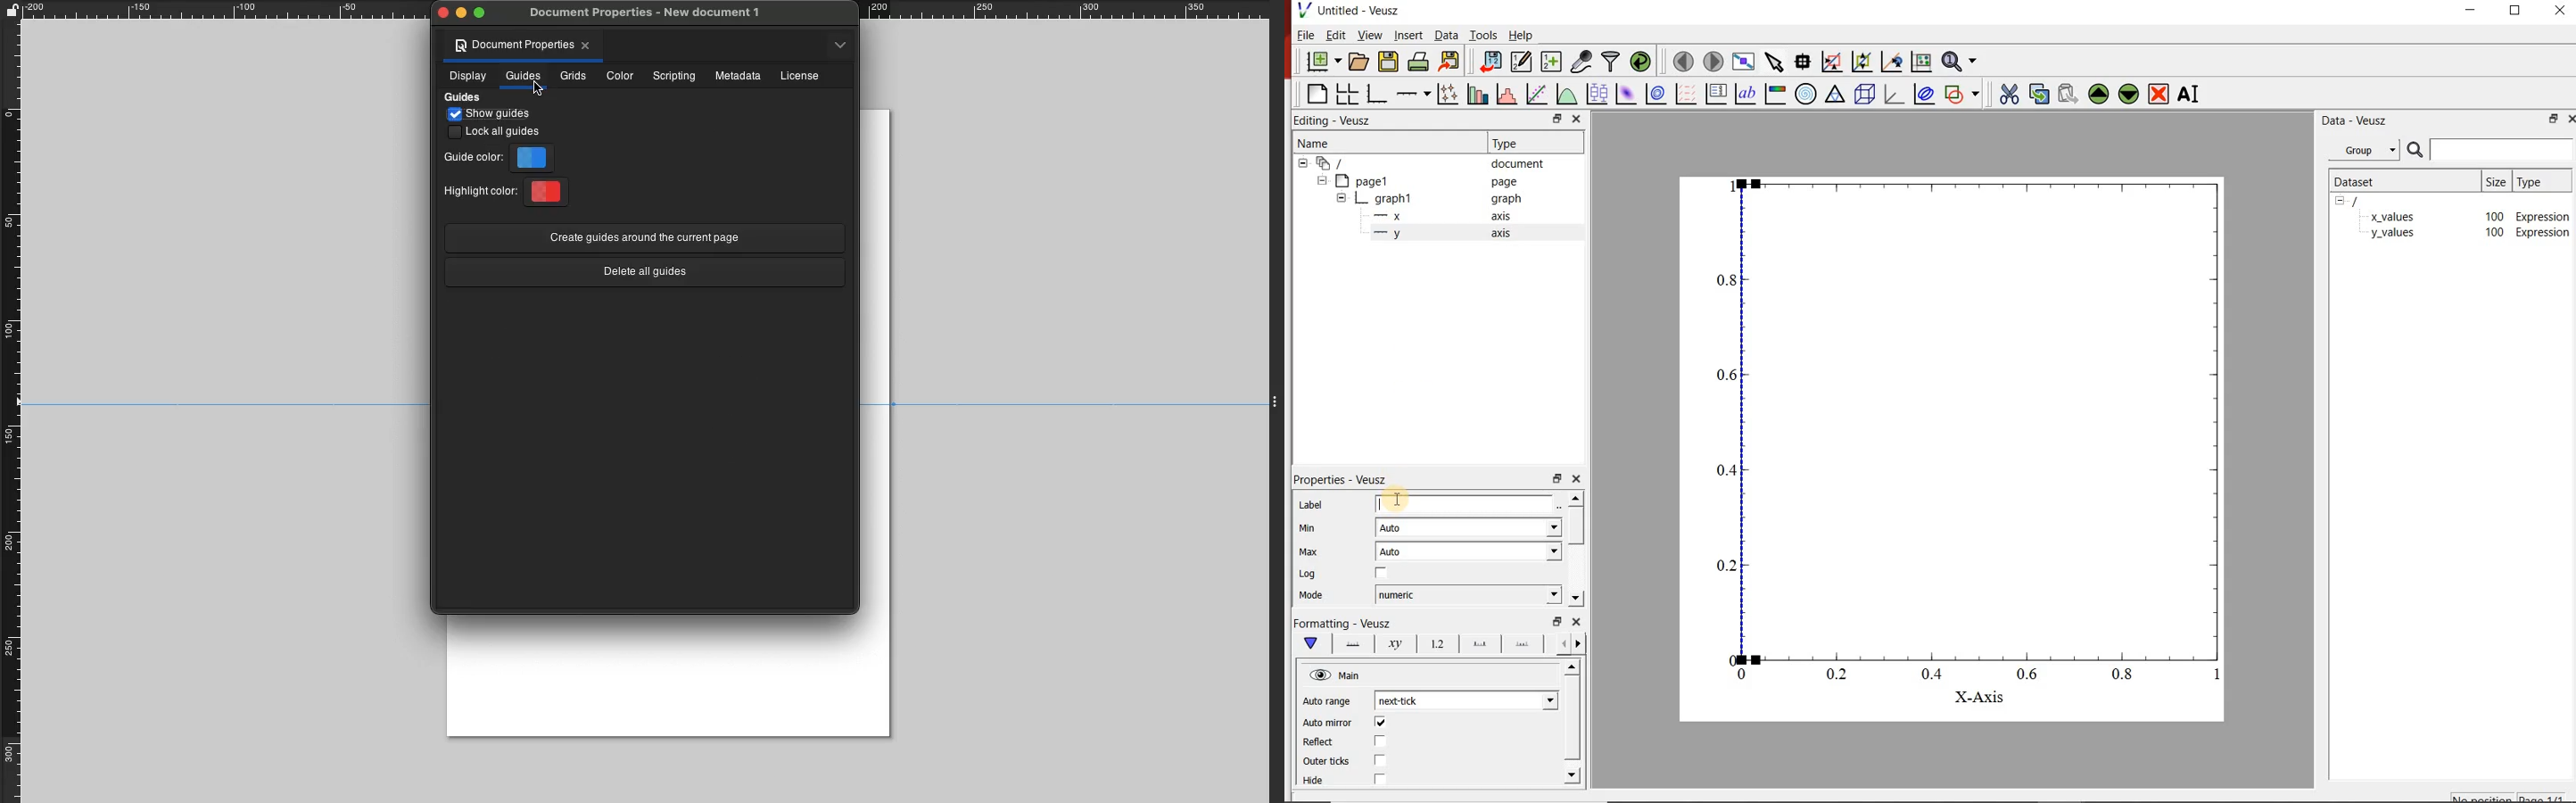 This screenshot has width=2576, height=812. Describe the element at coordinates (1963, 95) in the screenshot. I see `add shape` at that location.